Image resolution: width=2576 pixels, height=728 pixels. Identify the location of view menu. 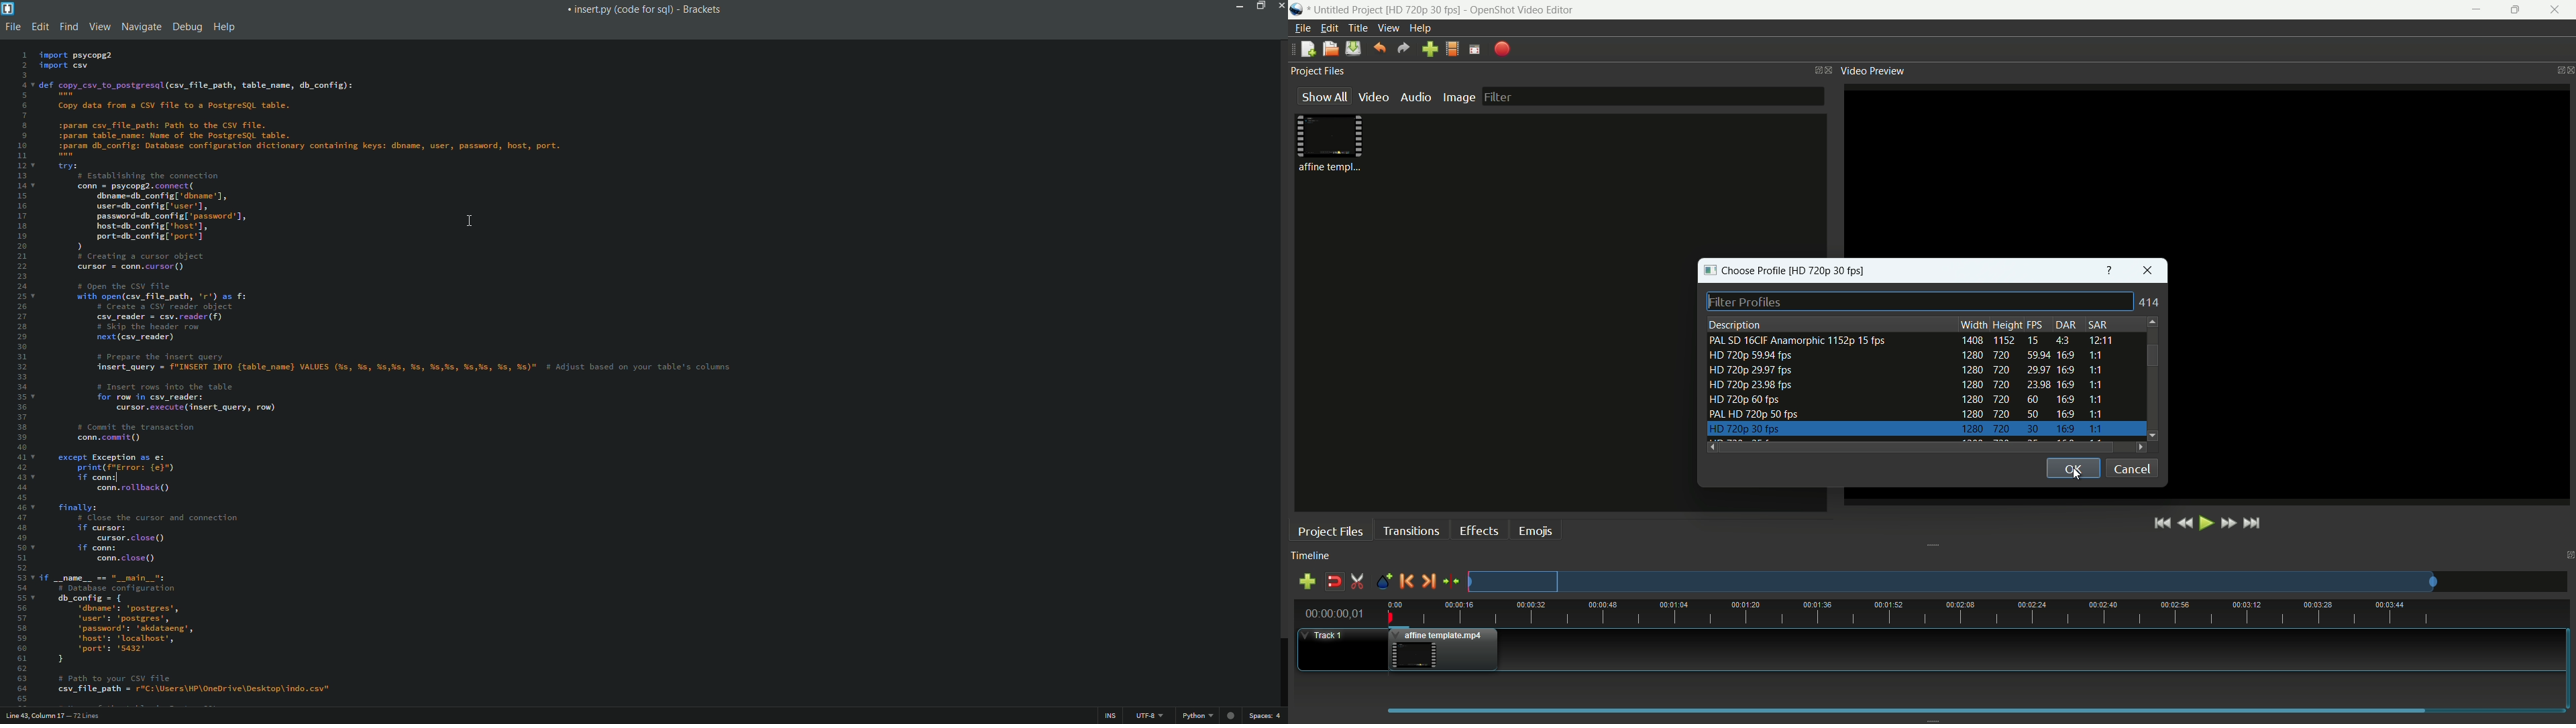
(98, 26).